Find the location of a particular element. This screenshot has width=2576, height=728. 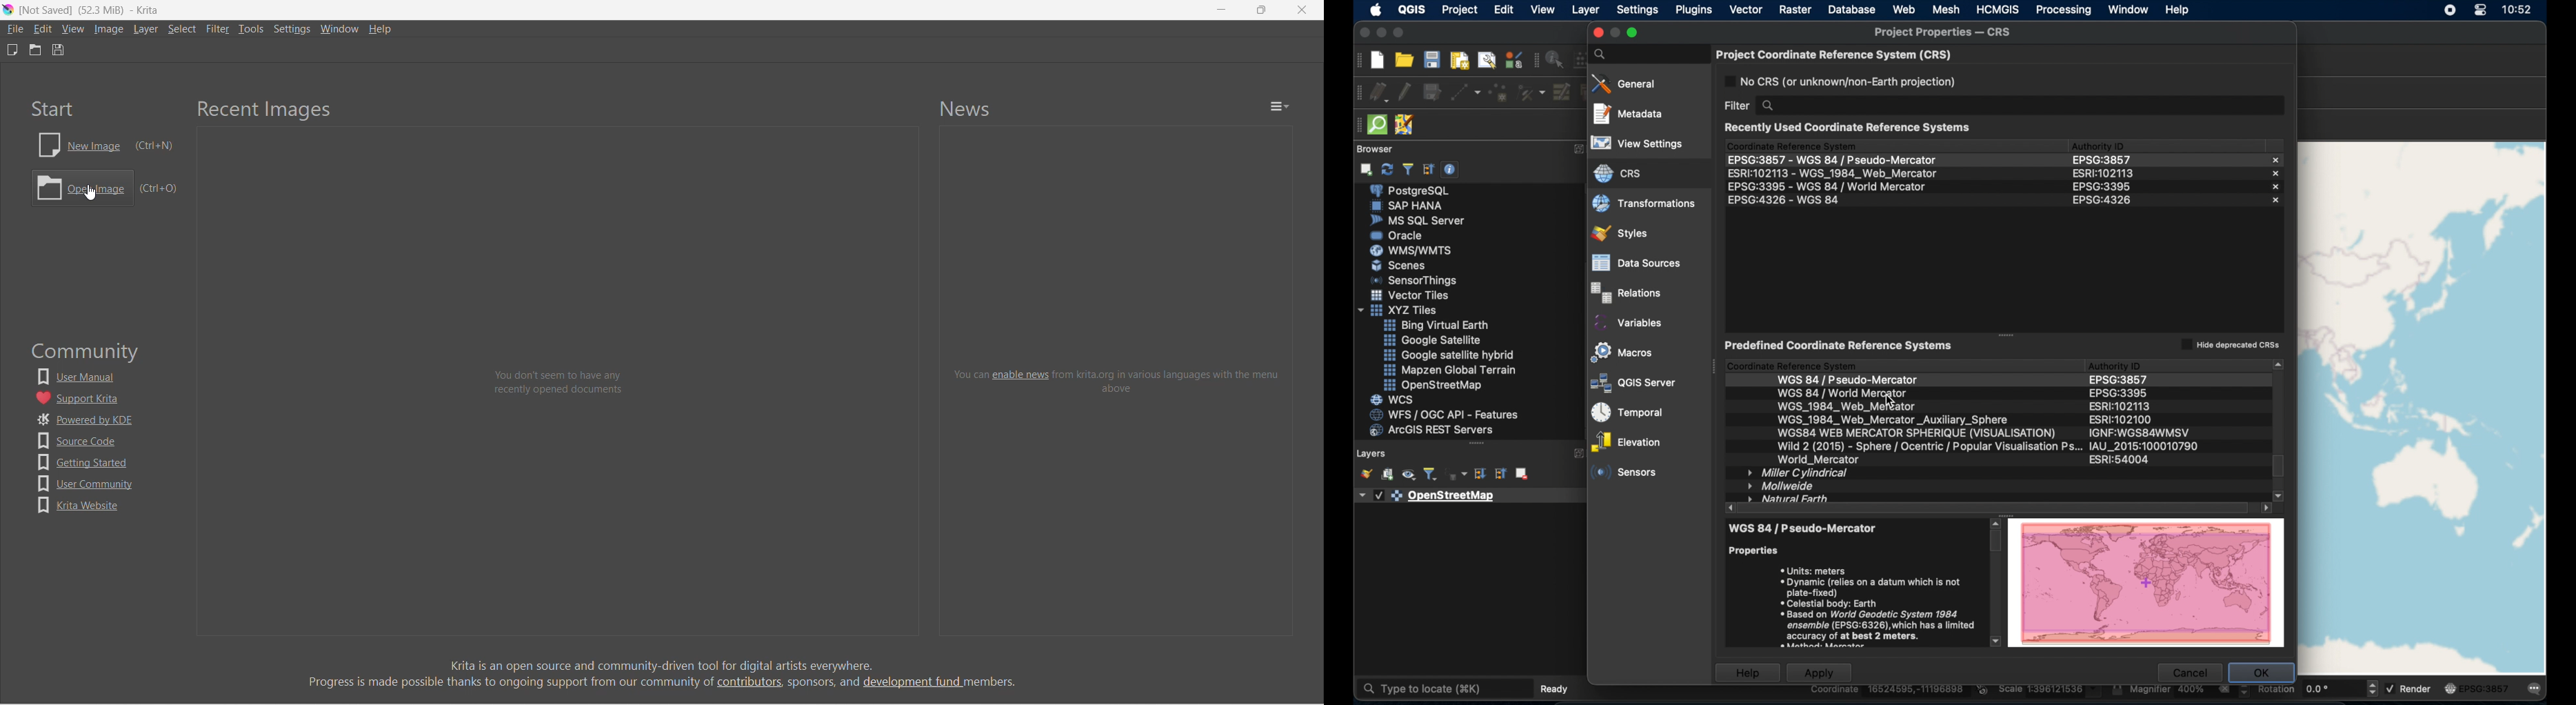

user community is located at coordinates (86, 484).